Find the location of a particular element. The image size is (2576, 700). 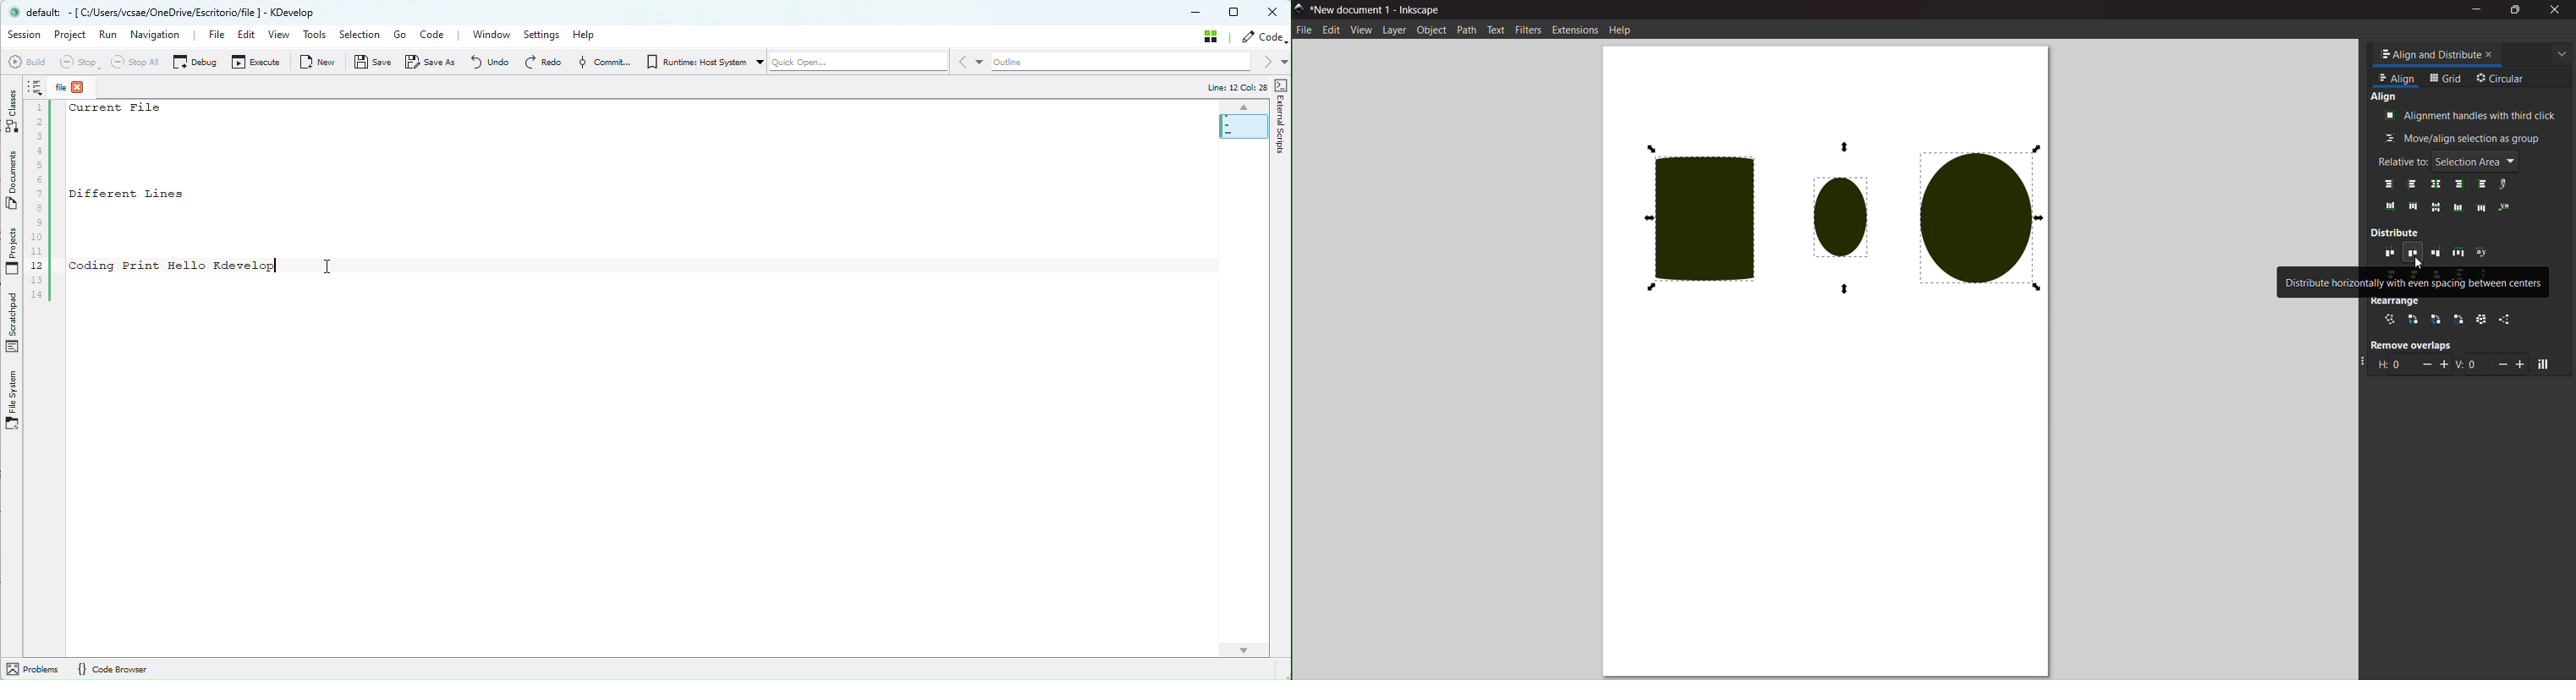

distribute horizontally with even spacing between centers is located at coordinates (2418, 280).